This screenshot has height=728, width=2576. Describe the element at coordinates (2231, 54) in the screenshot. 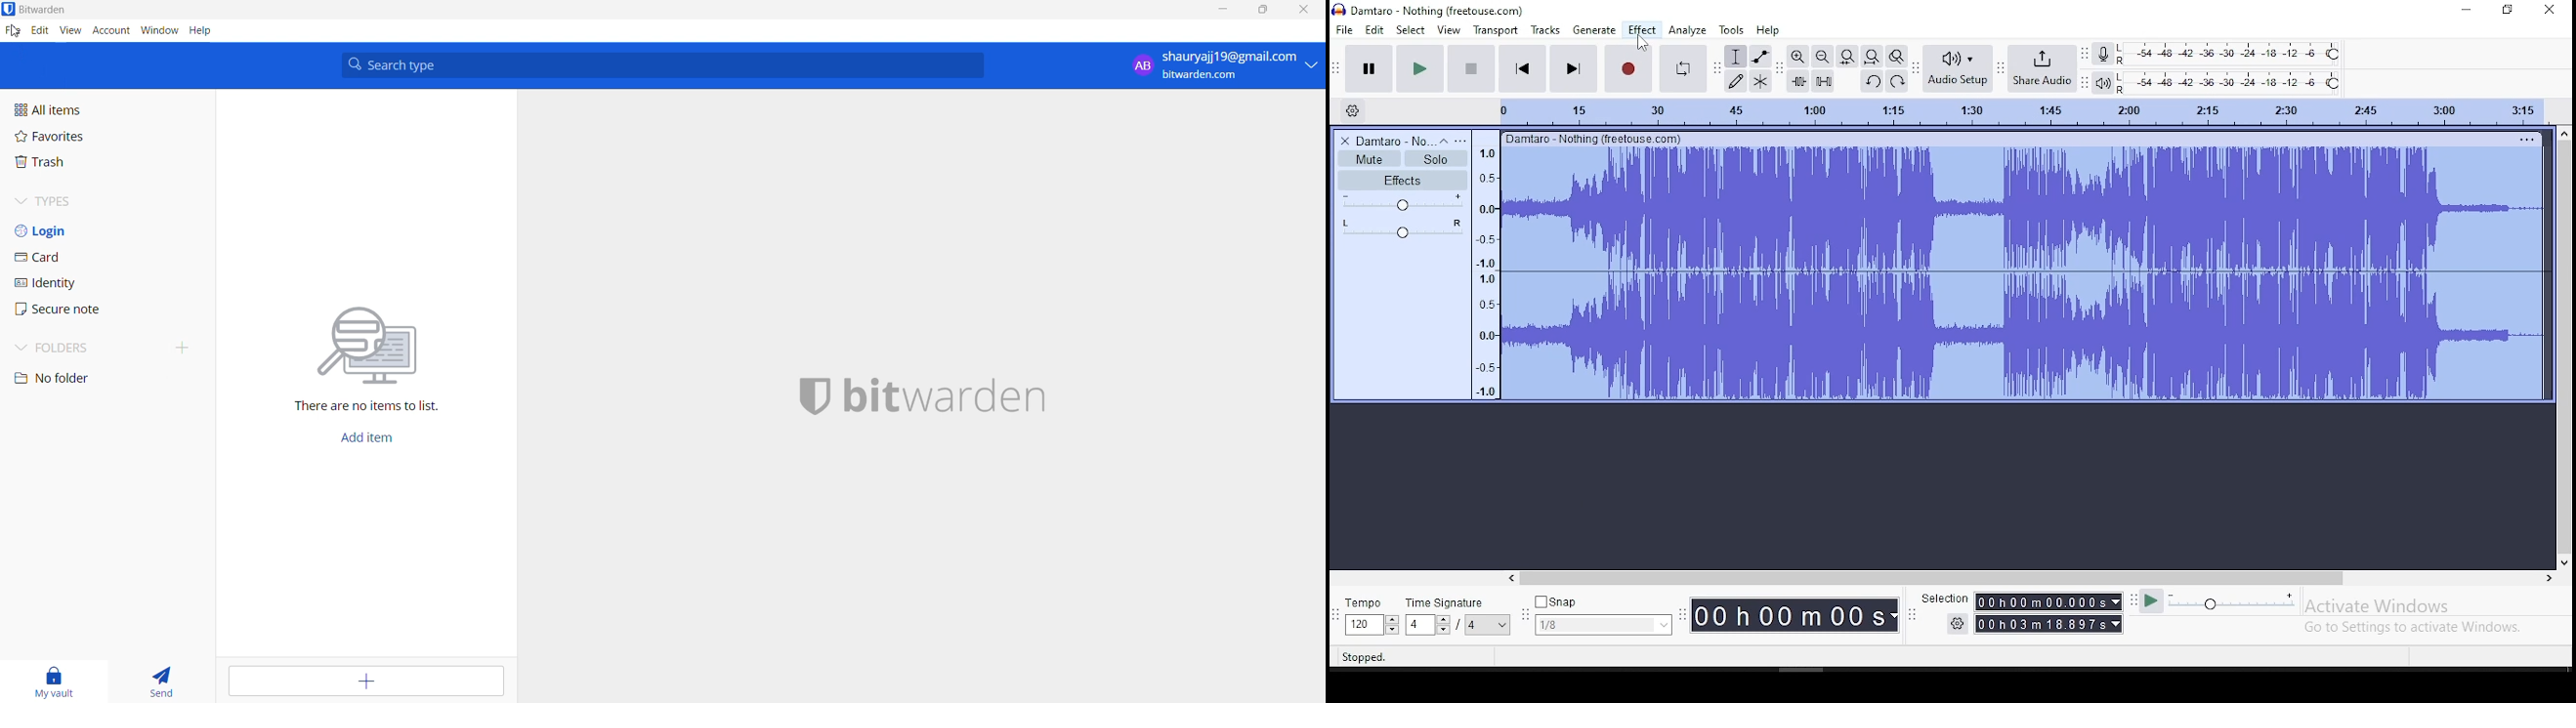

I see `recording level` at that location.